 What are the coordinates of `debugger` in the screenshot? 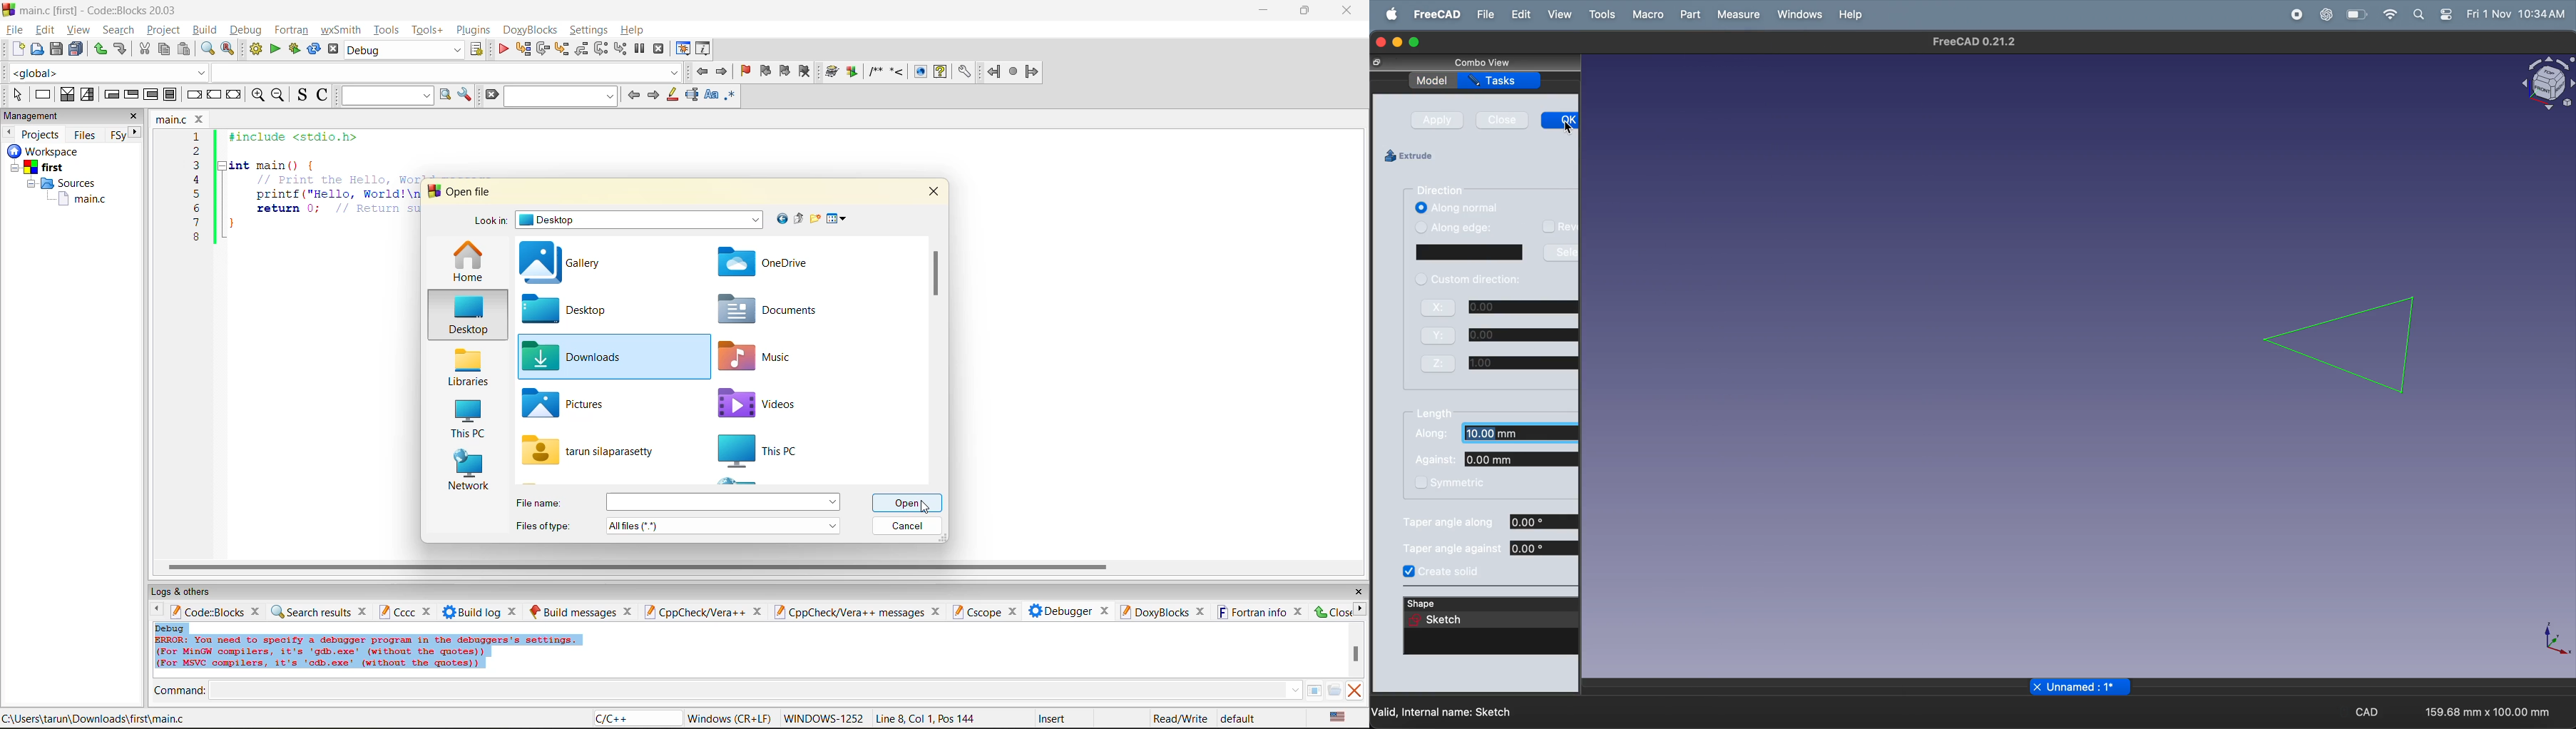 It's located at (1060, 611).